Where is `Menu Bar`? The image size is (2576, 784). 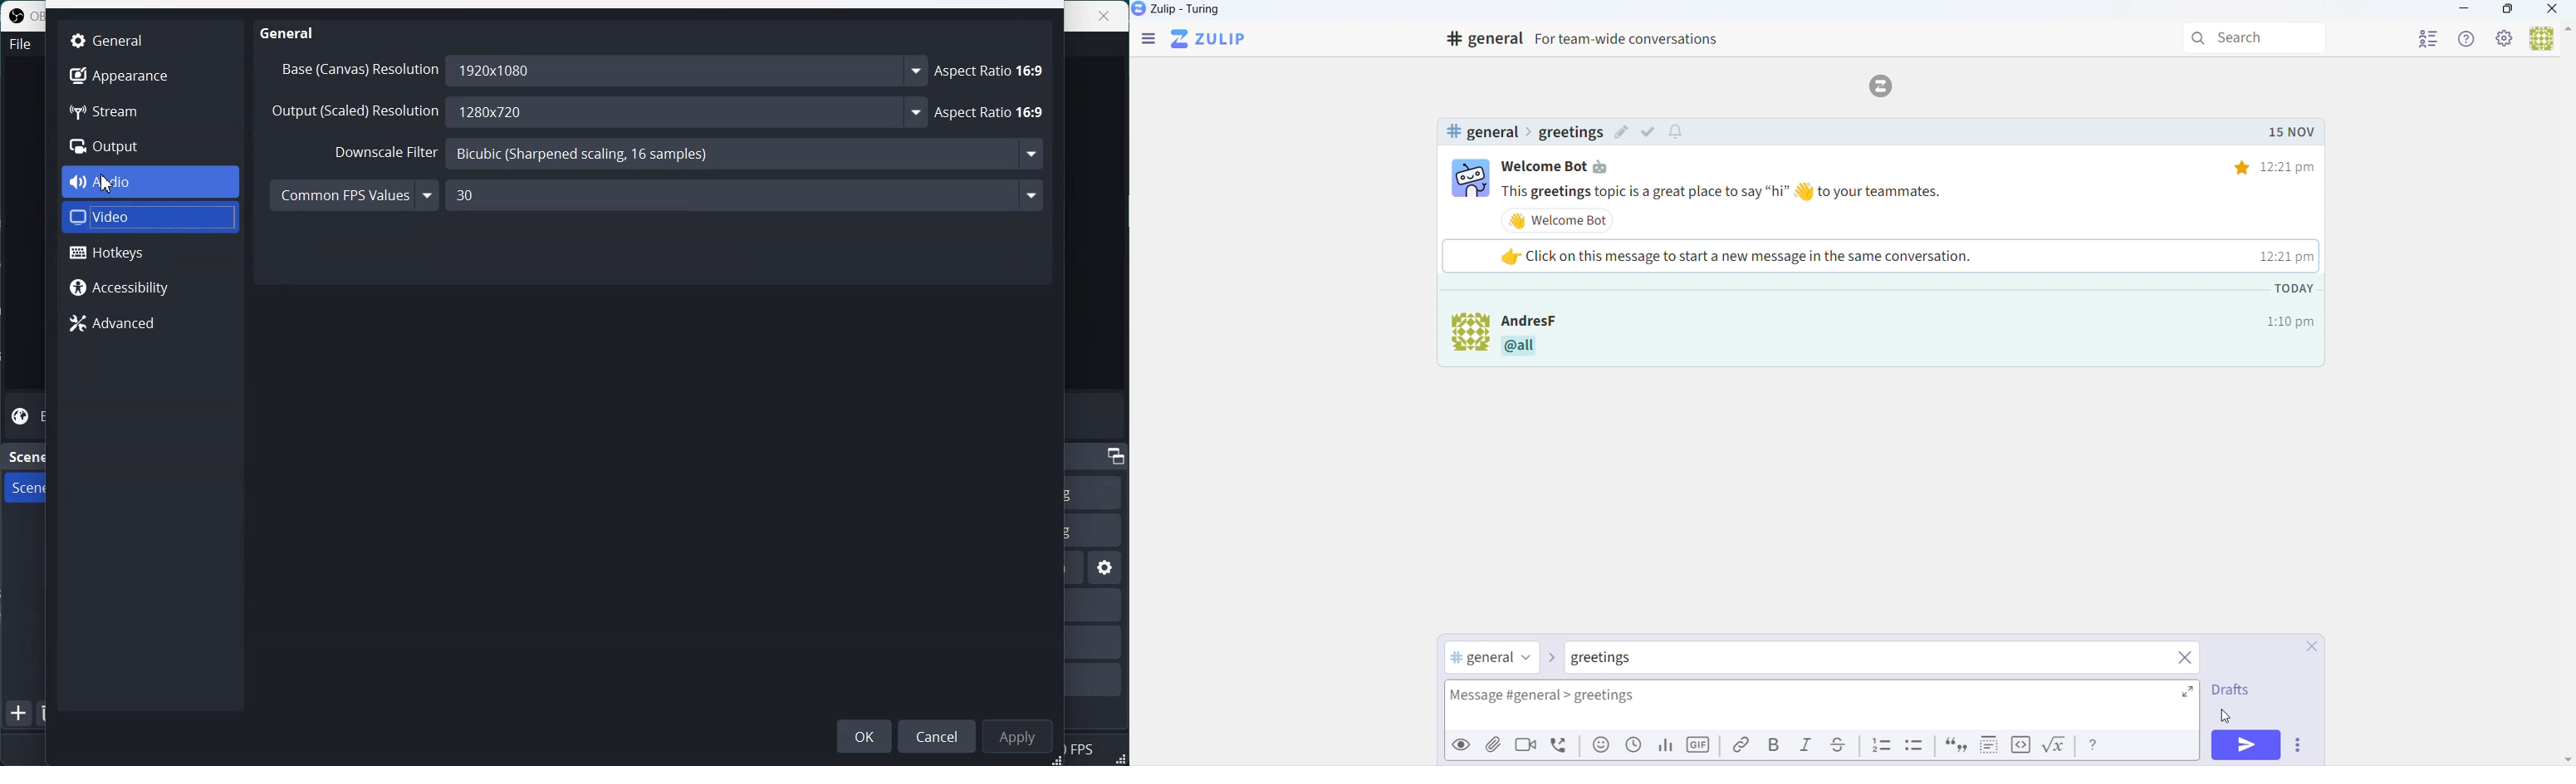
Menu Bar is located at coordinates (1147, 40).